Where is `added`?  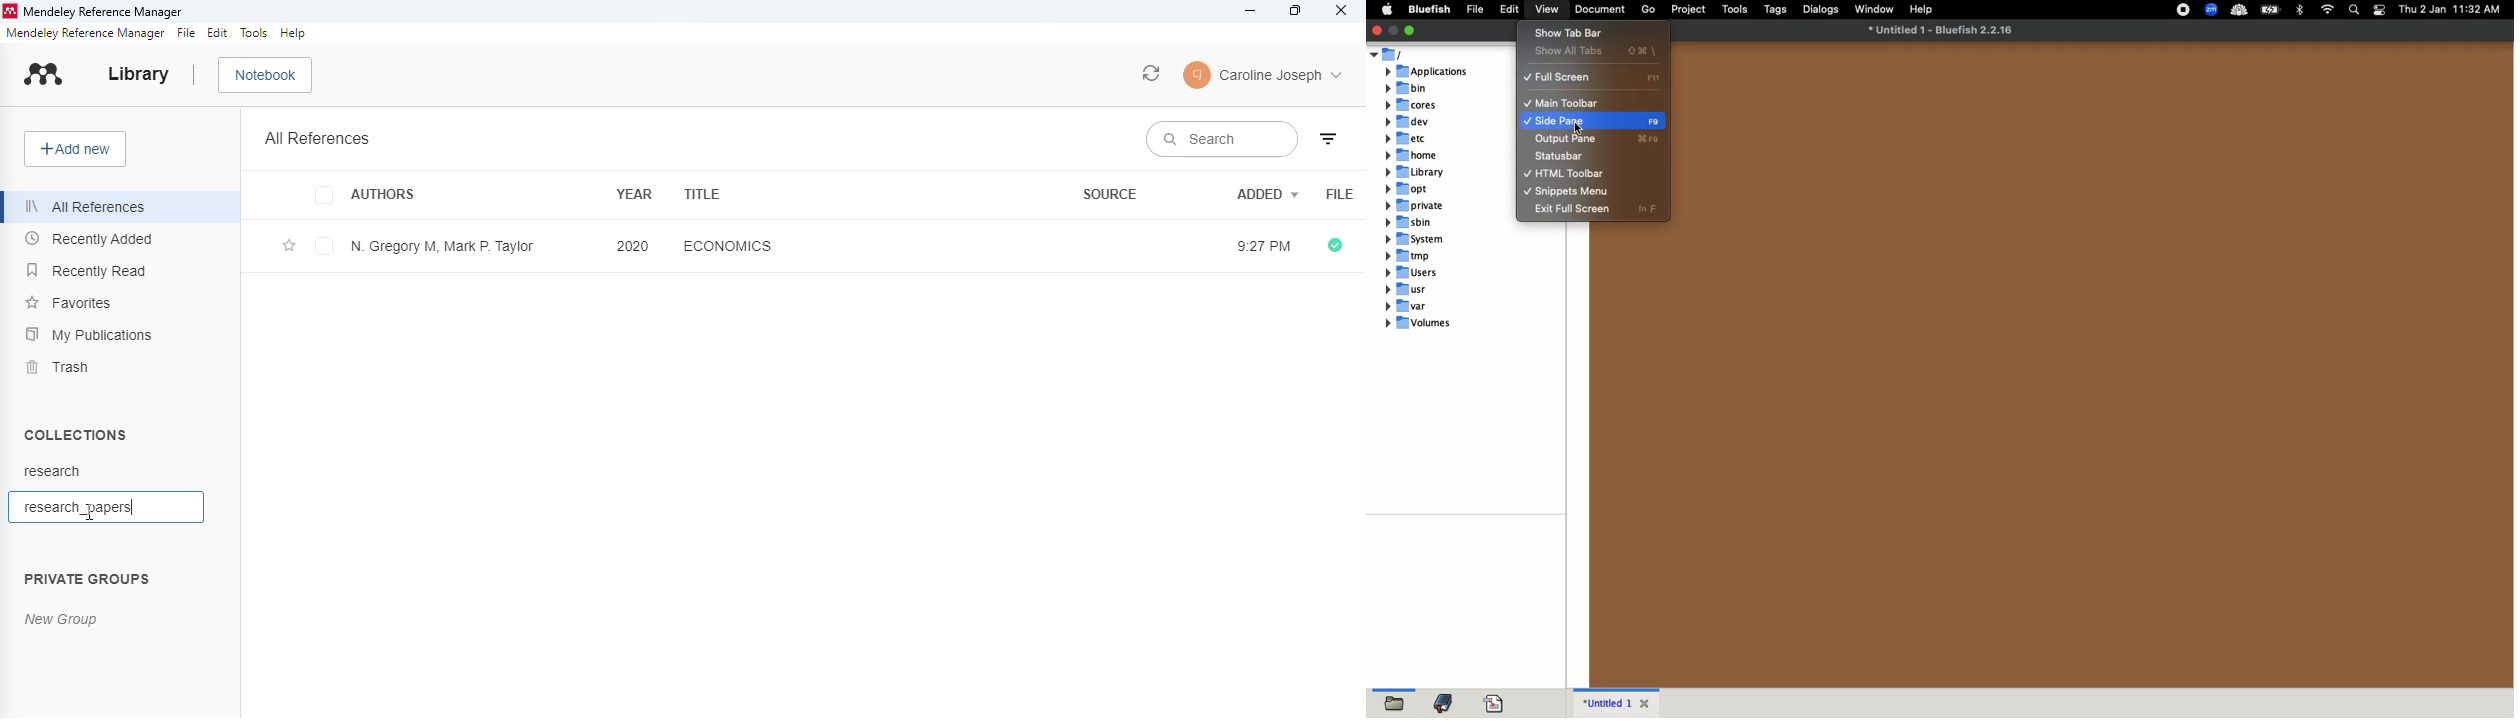
added is located at coordinates (1268, 193).